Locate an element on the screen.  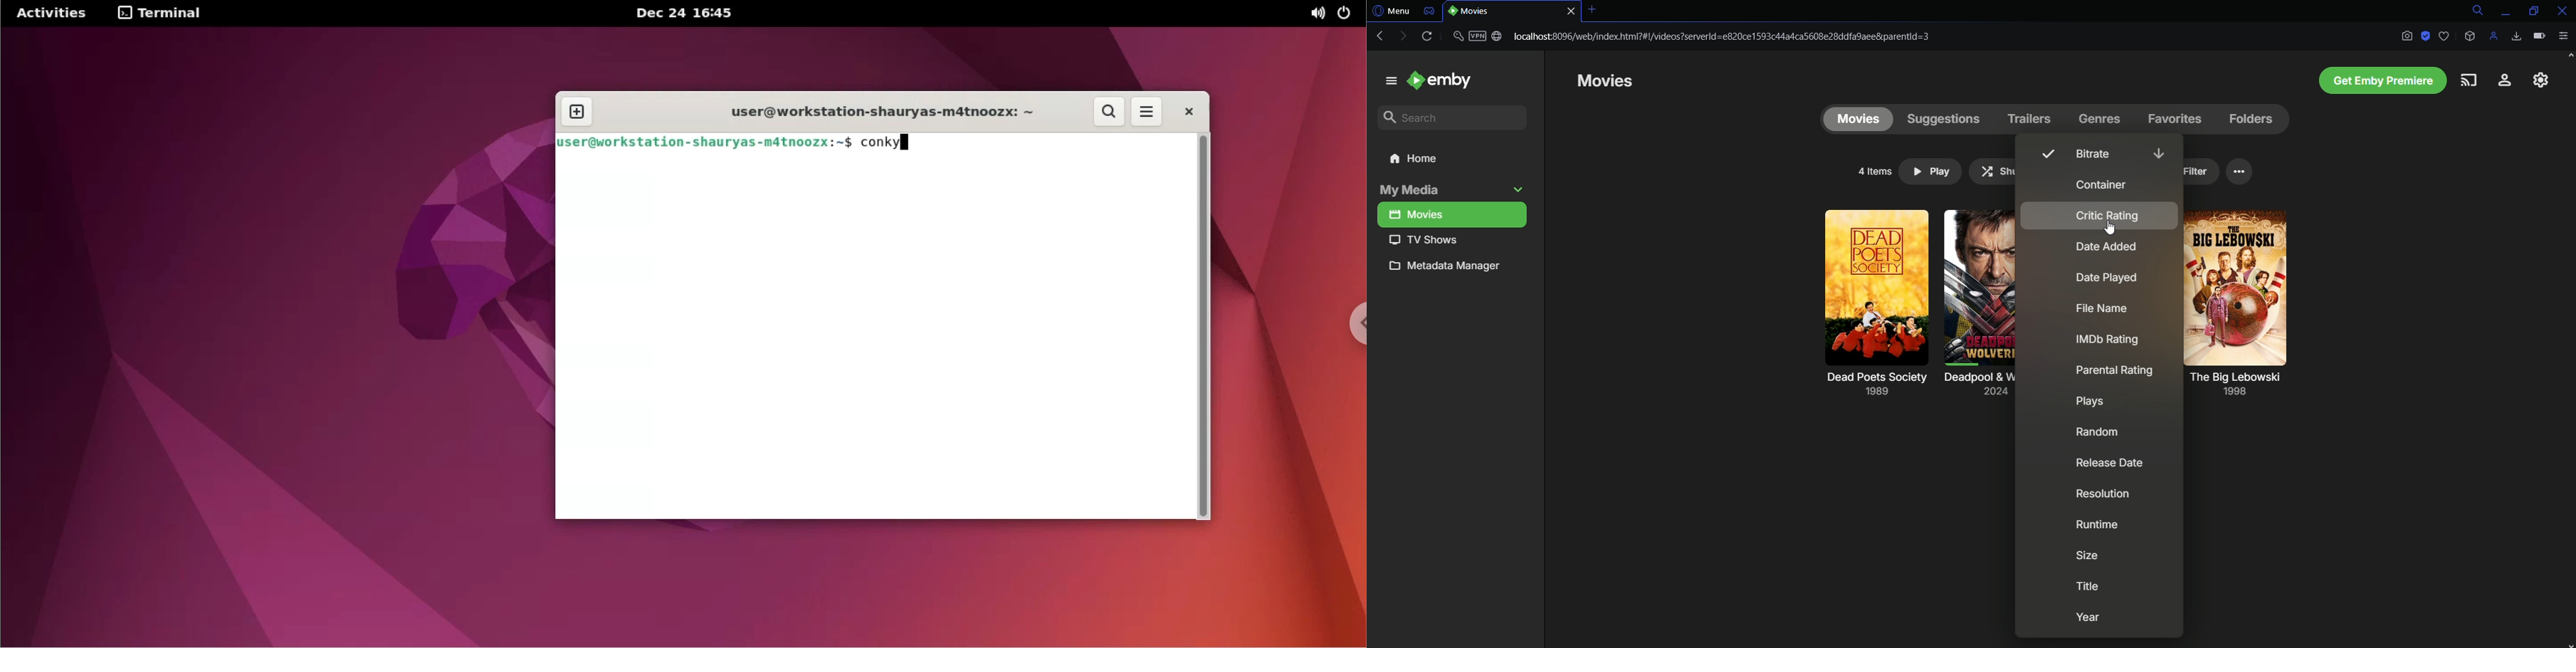
Date Added is located at coordinates (2104, 250).